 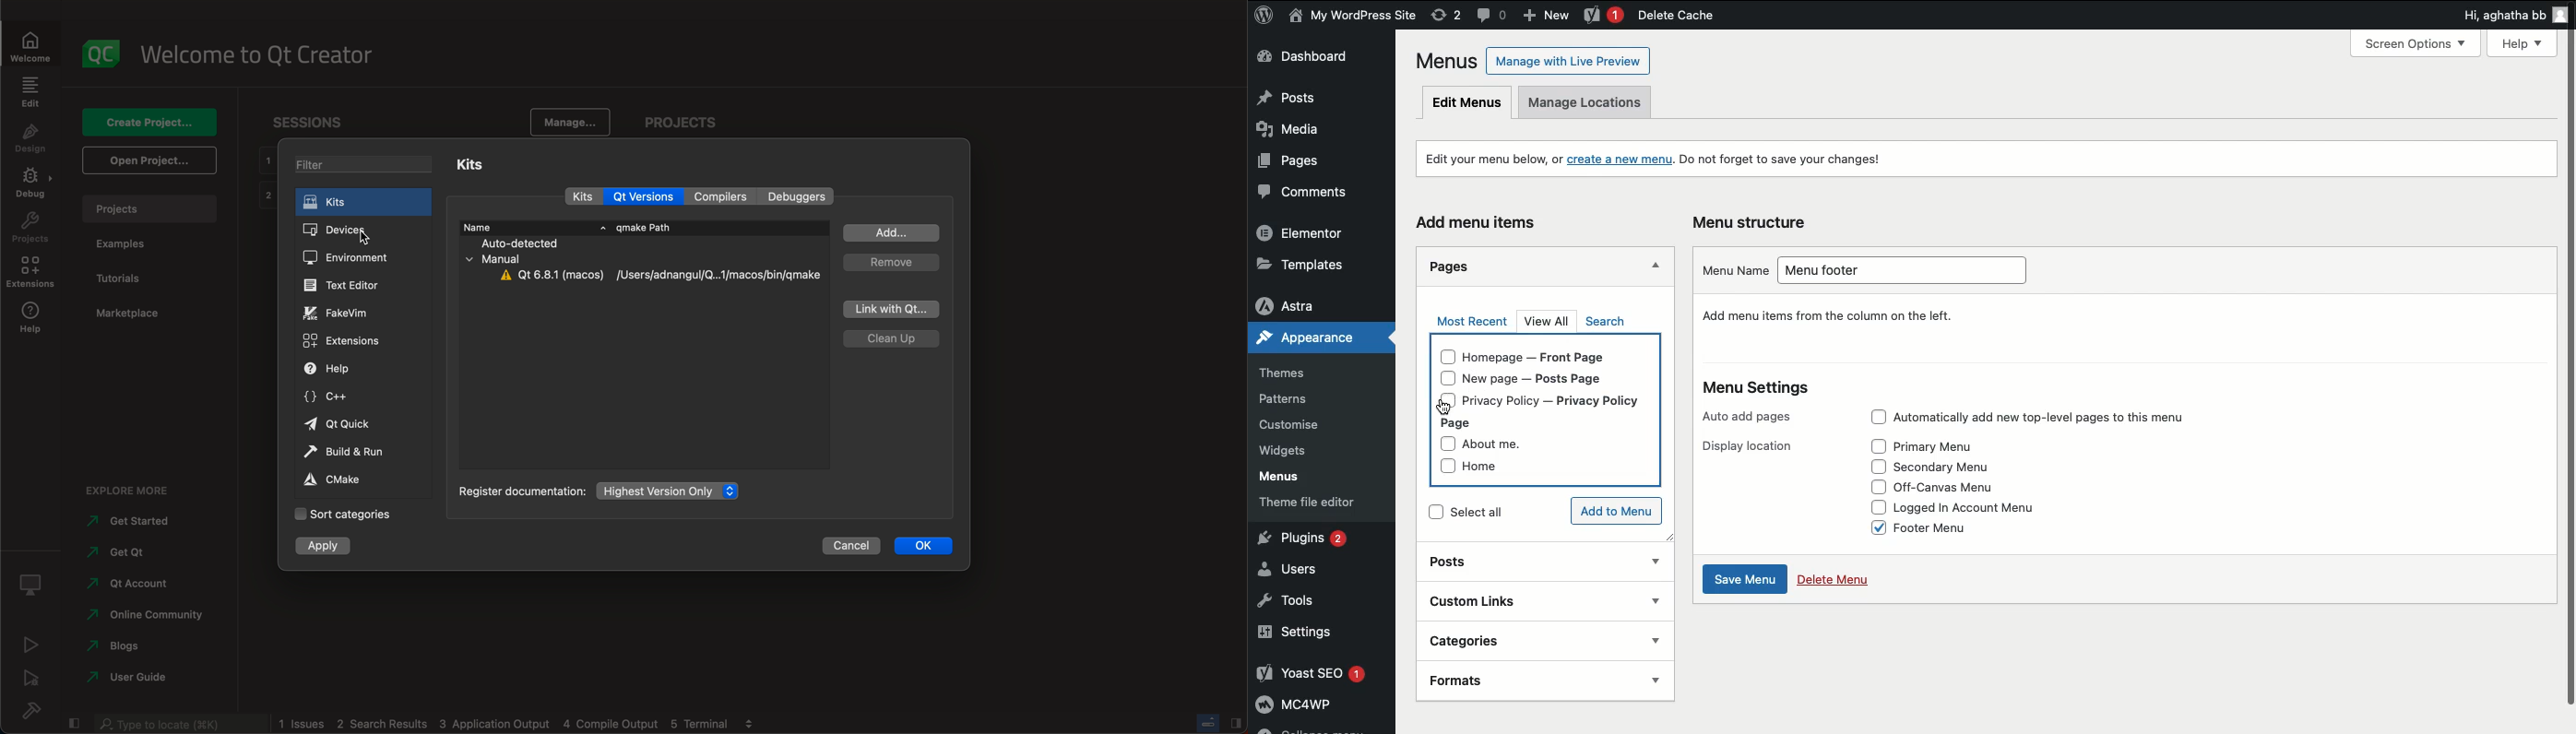 I want to click on show, so click(x=1655, y=640).